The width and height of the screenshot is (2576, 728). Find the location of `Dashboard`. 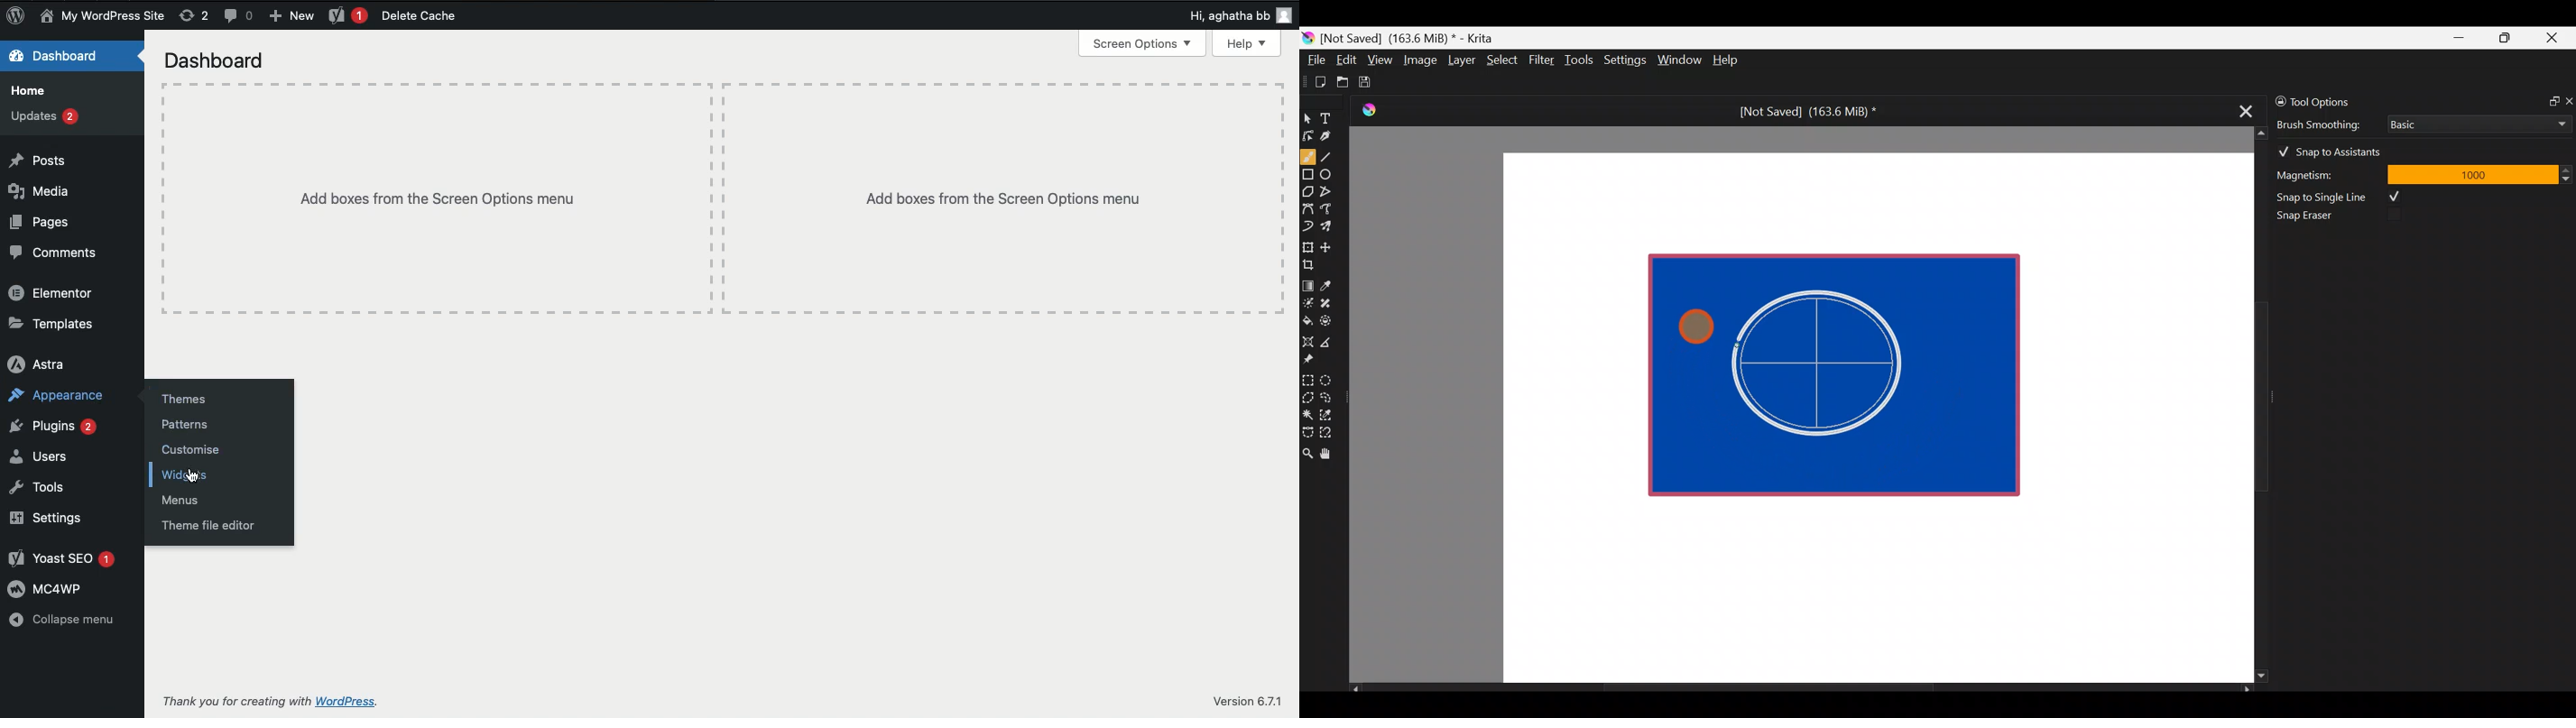

Dashboard is located at coordinates (219, 60).